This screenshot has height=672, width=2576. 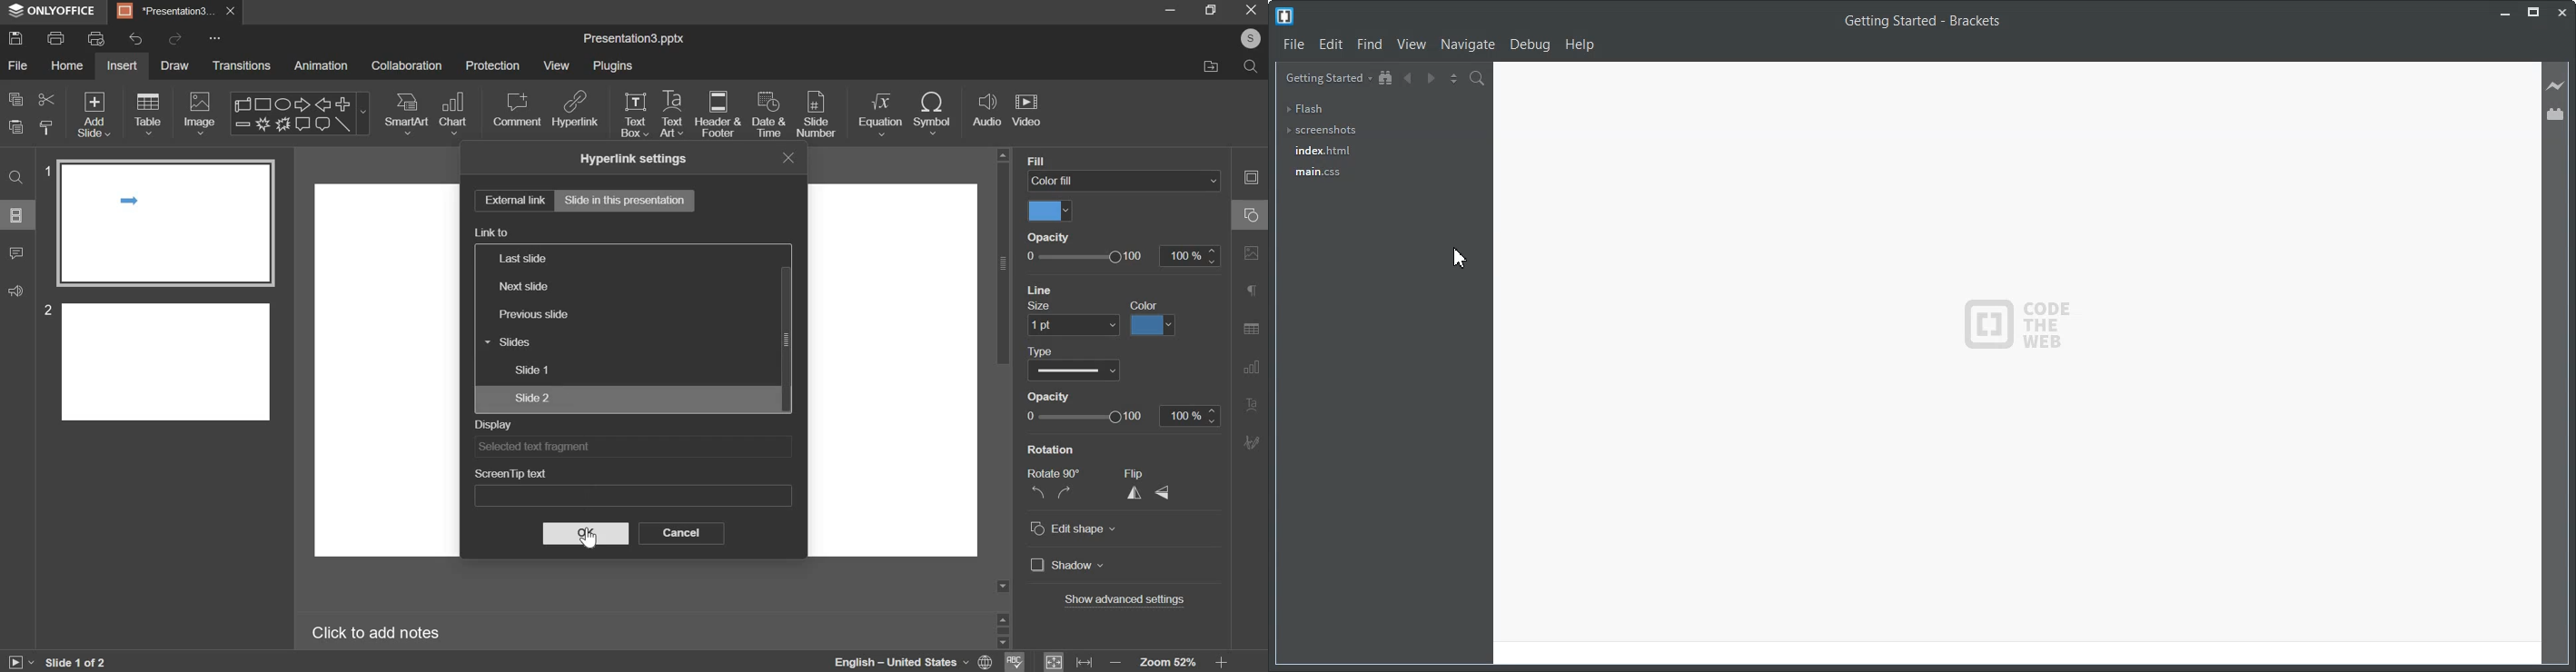 What do you see at coordinates (1190, 256) in the screenshot?
I see `increase/decrease opacity` at bounding box center [1190, 256].